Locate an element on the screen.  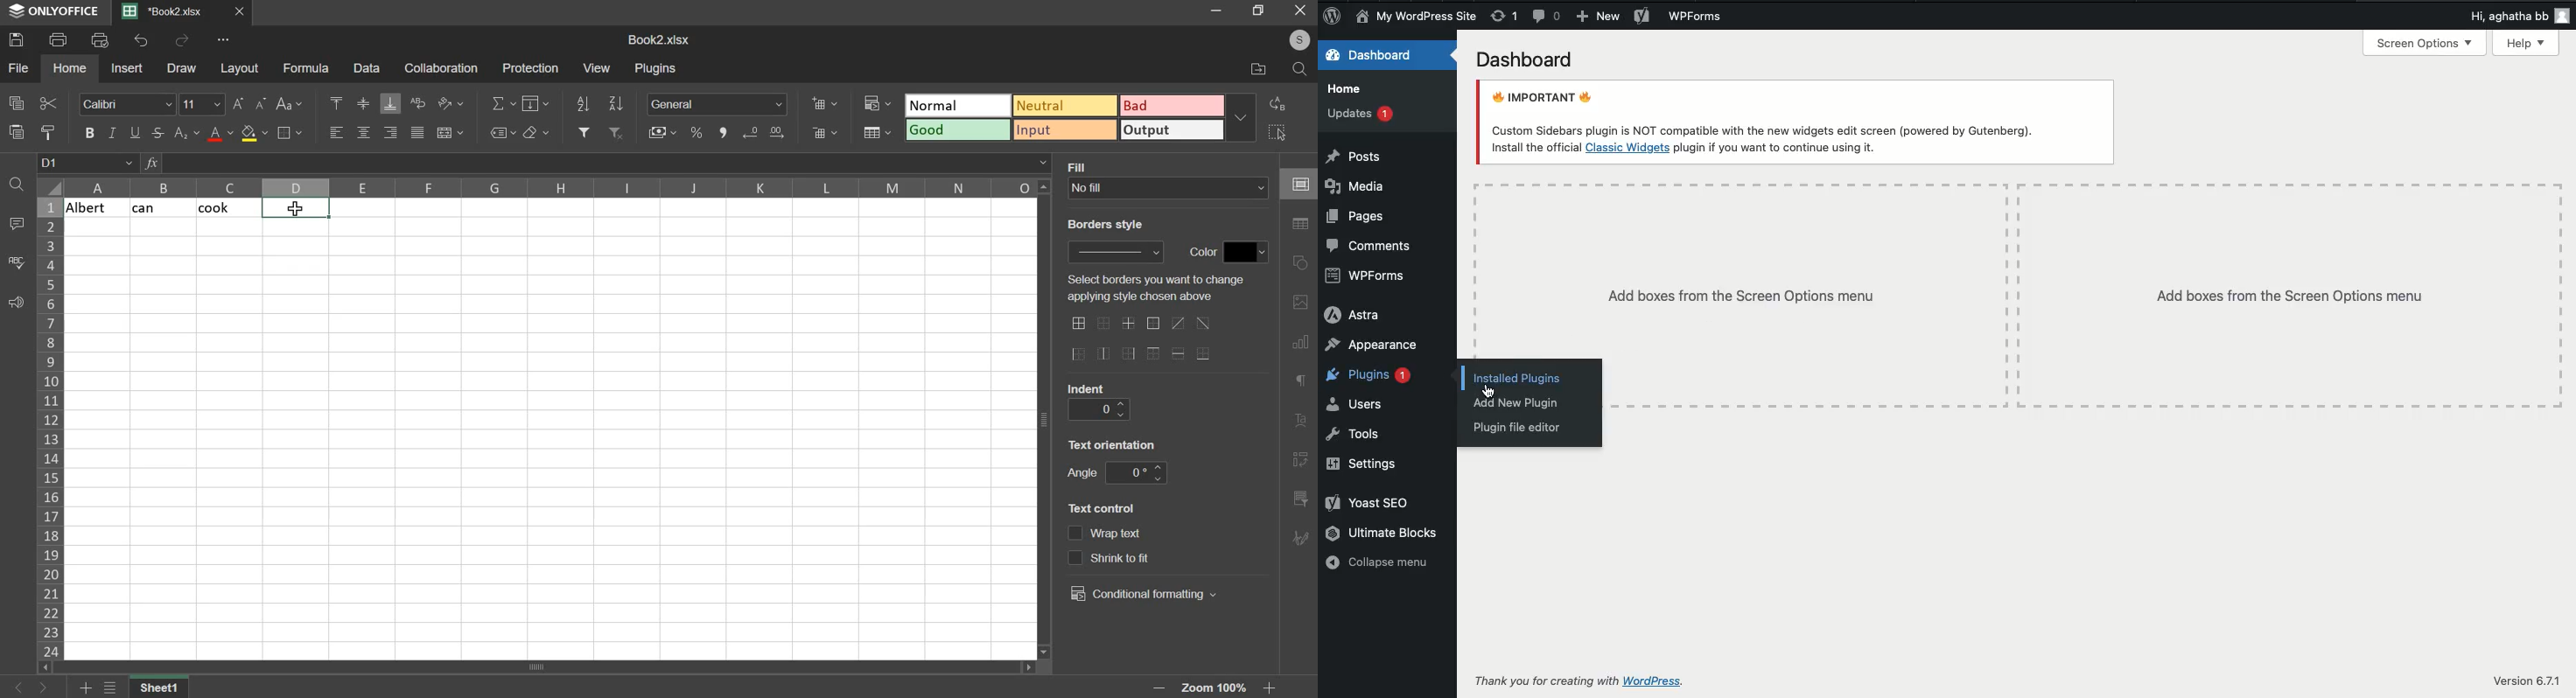
column is located at coordinates (49, 428).